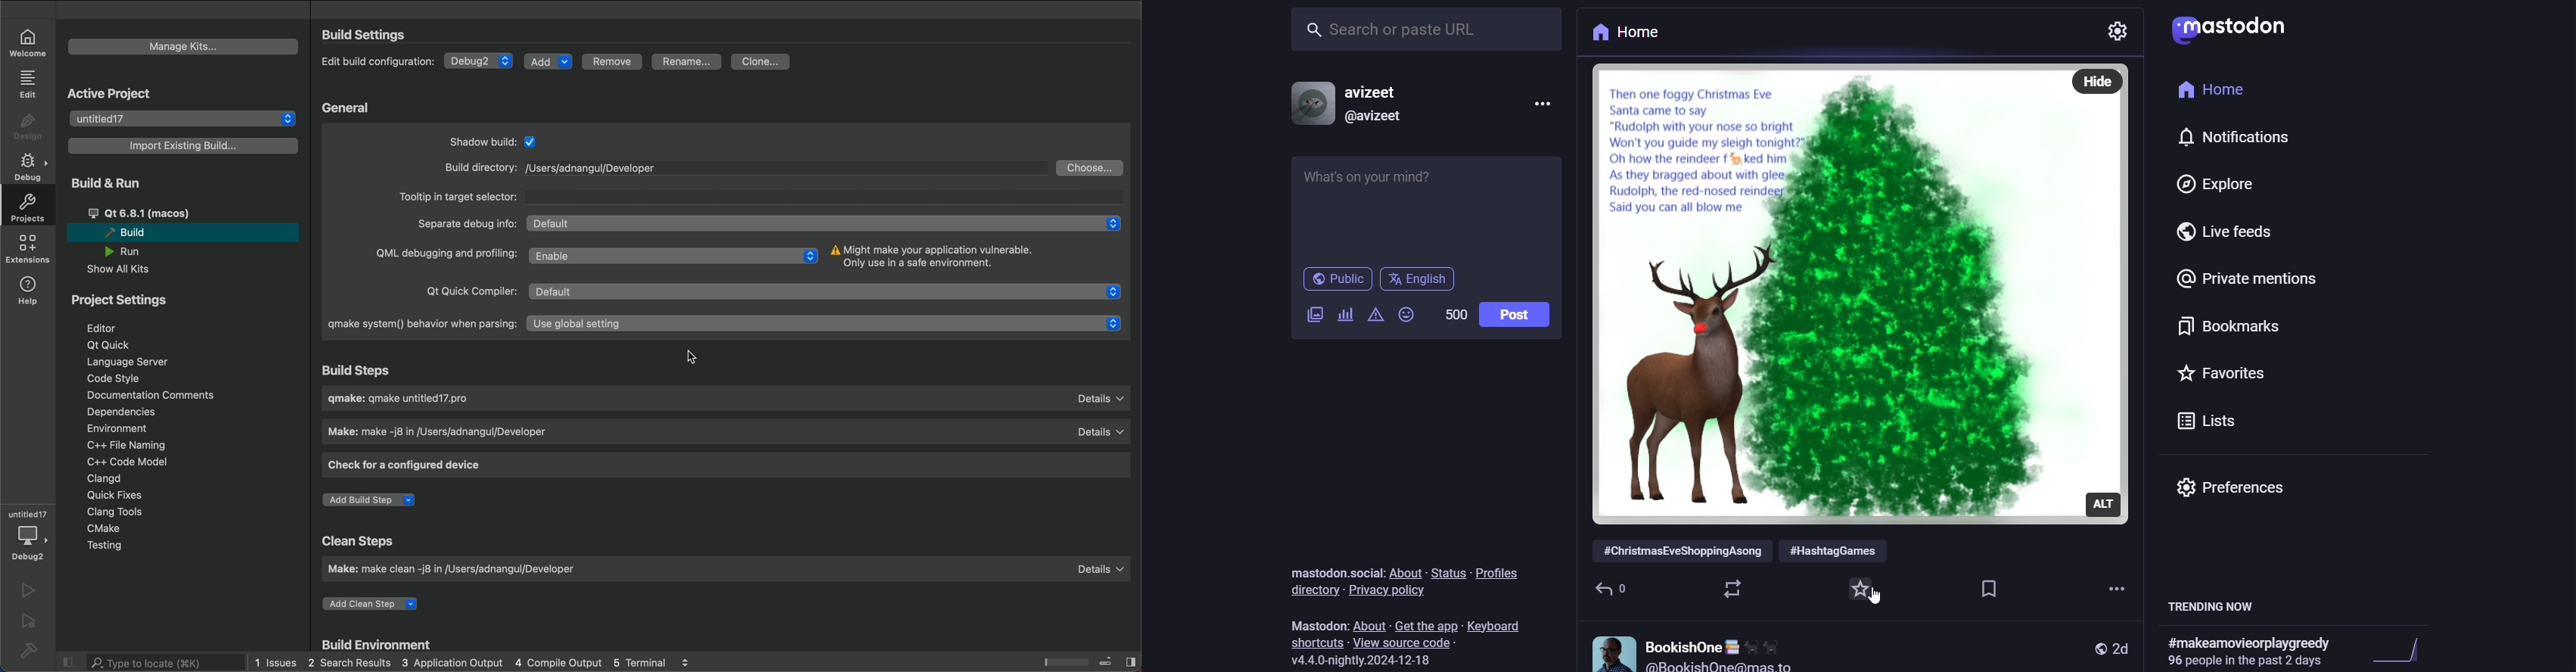  Describe the element at coordinates (829, 324) in the screenshot. I see `use global setting` at that location.